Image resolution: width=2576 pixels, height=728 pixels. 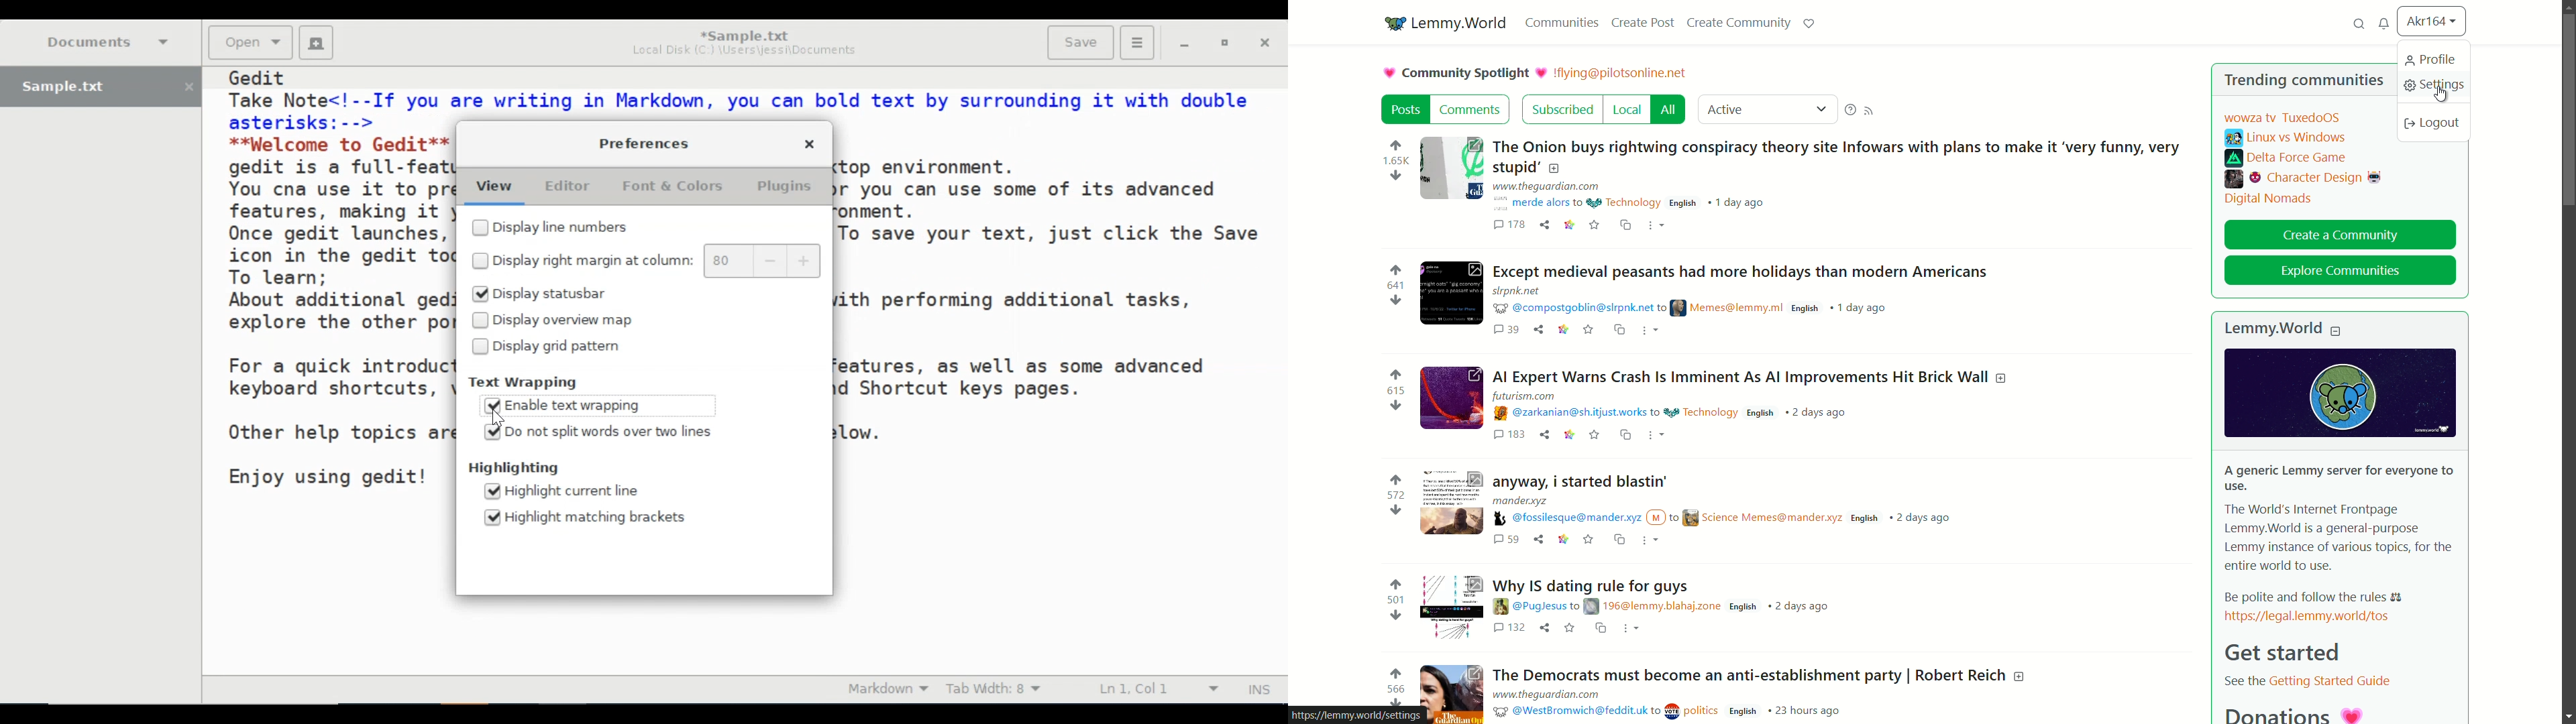 I want to click on New File, so click(x=313, y=43).